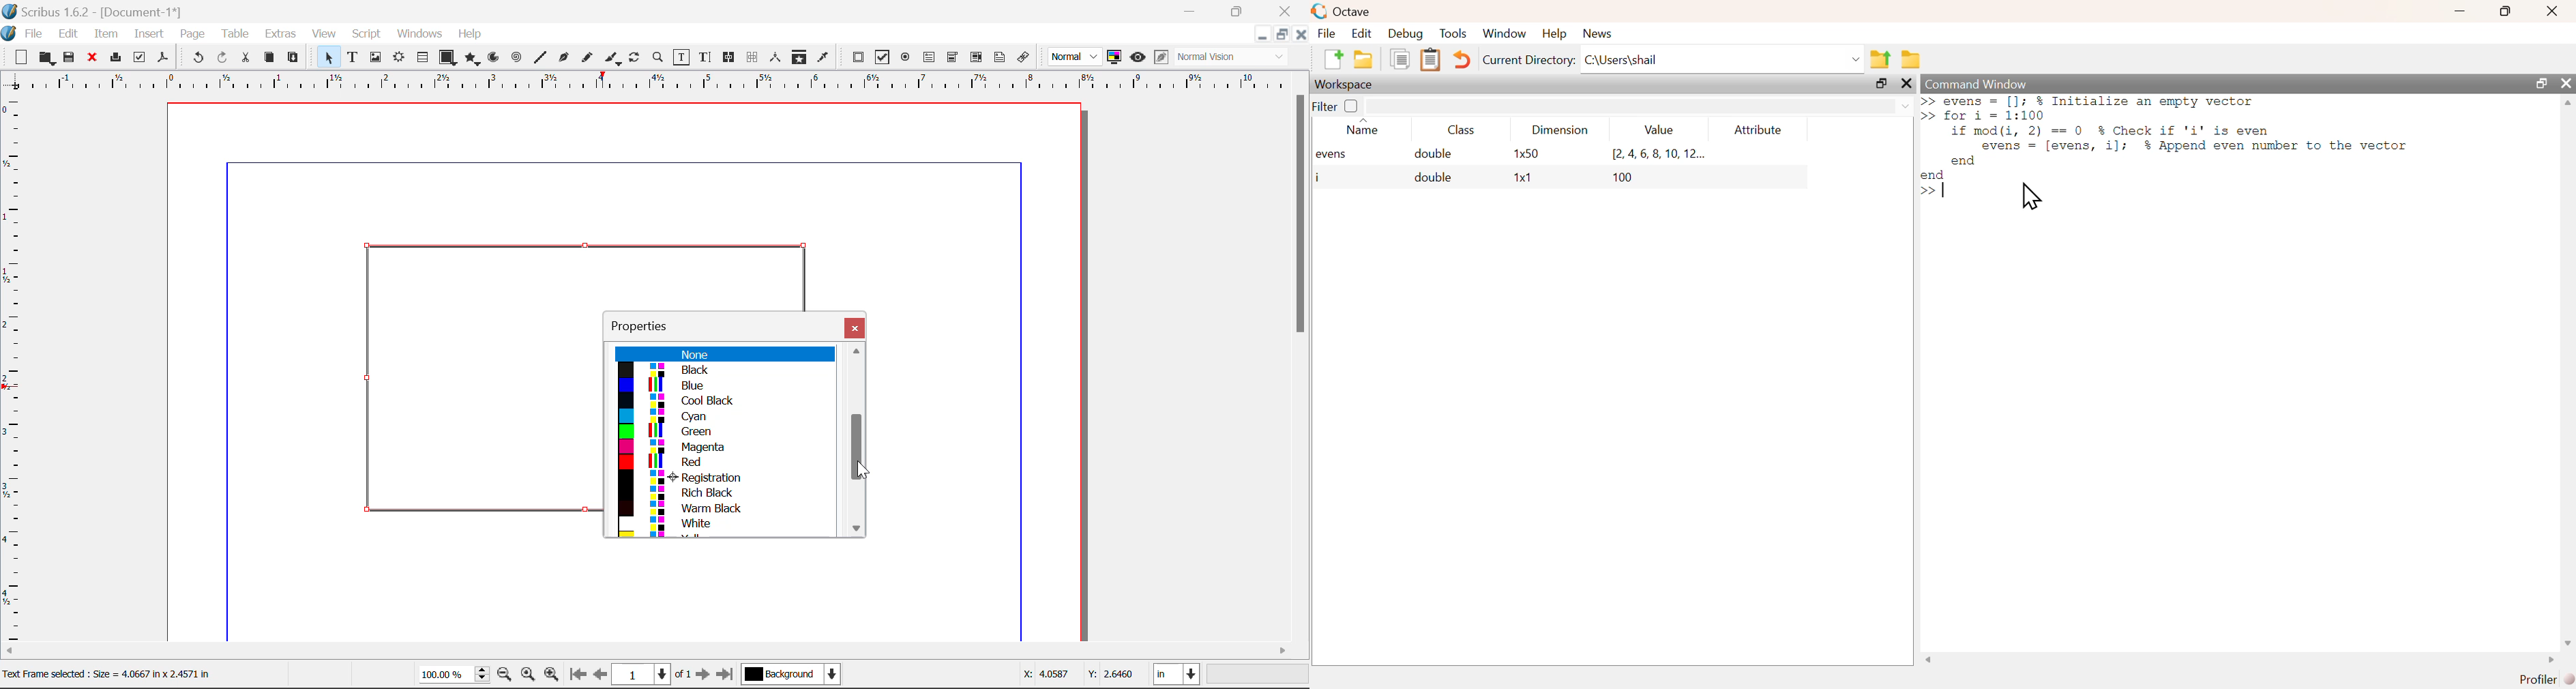  Describe the element at coordinates (1360, 34) in the screenshot. I see `edit` at that location.